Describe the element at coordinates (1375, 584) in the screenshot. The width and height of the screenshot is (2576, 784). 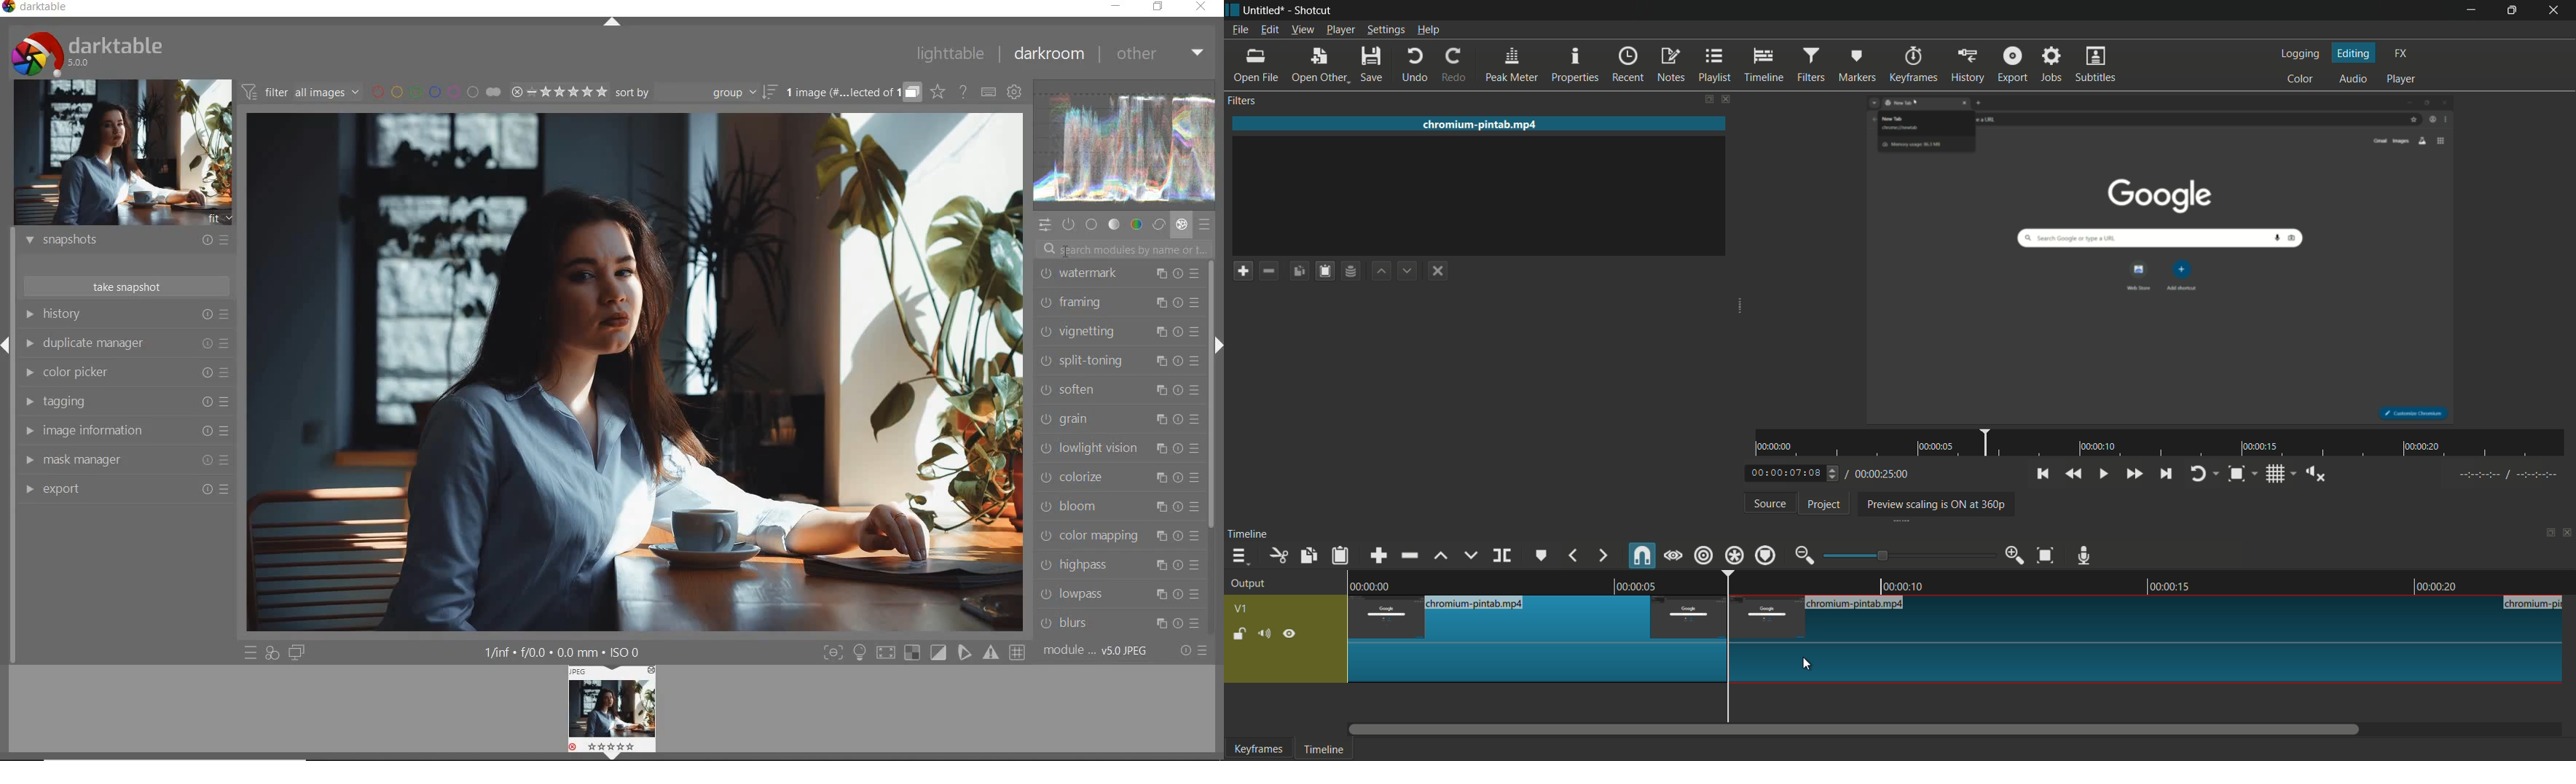
I see `0.00` at that location.